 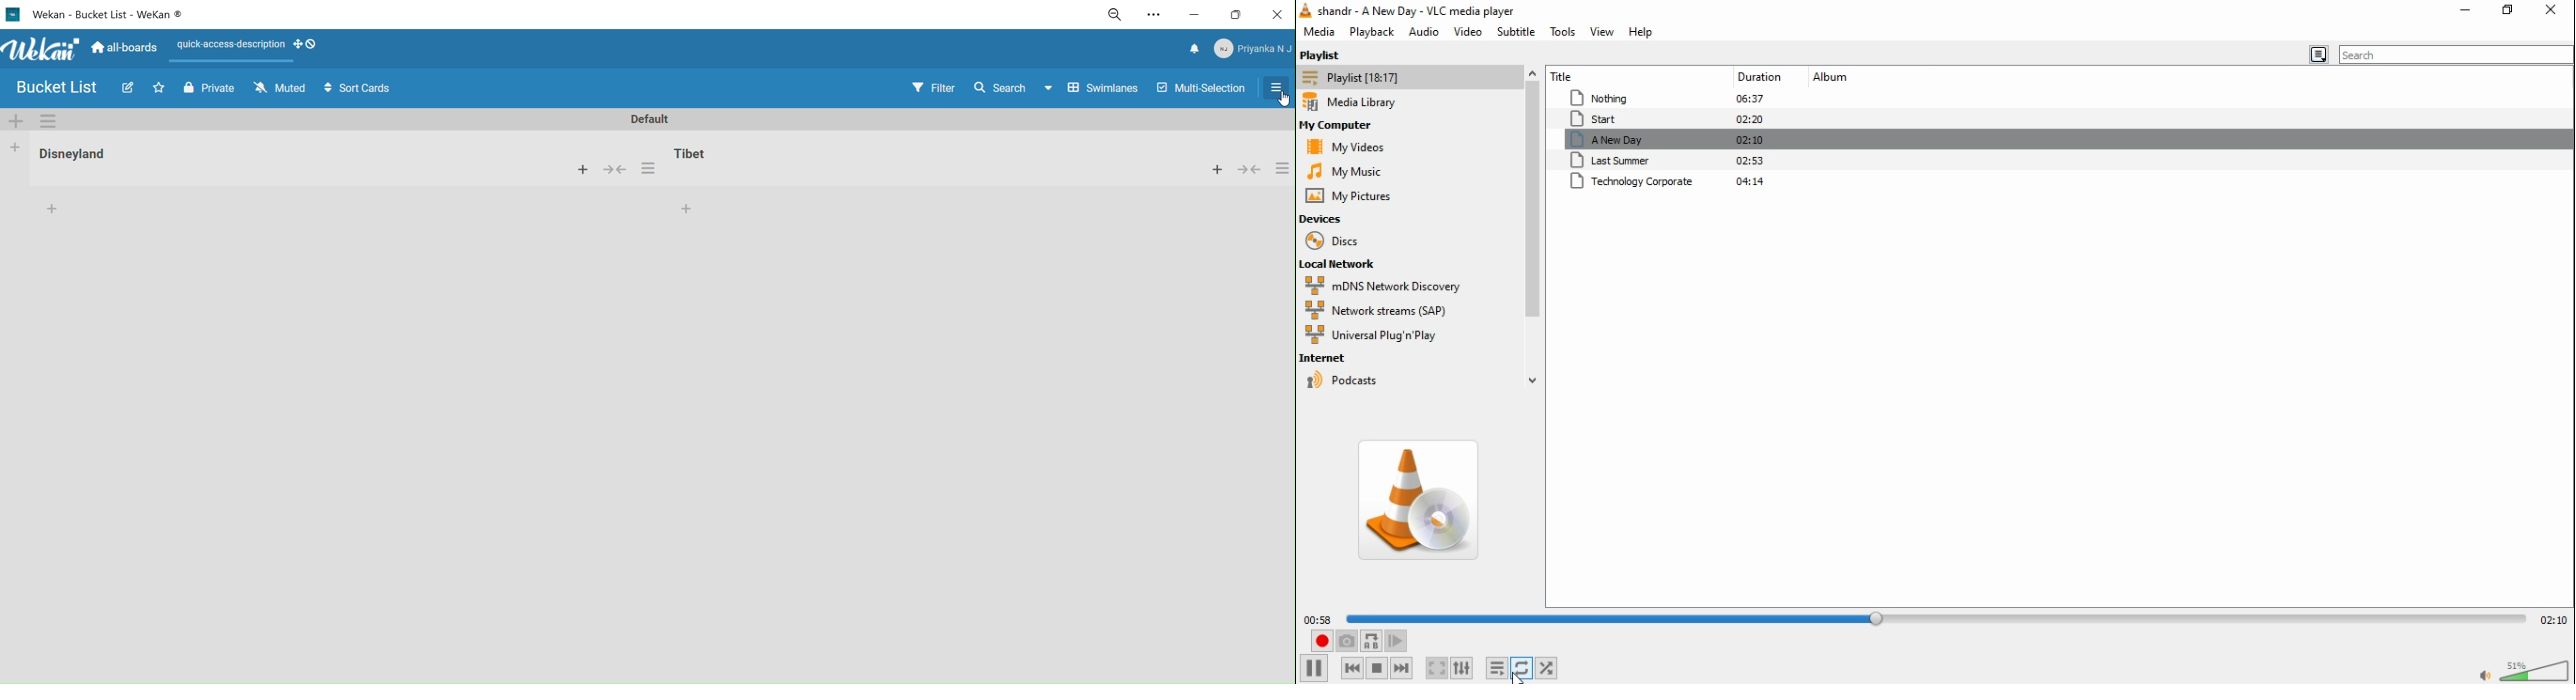 I want to click on quick access description, so click(x=230, y=47).